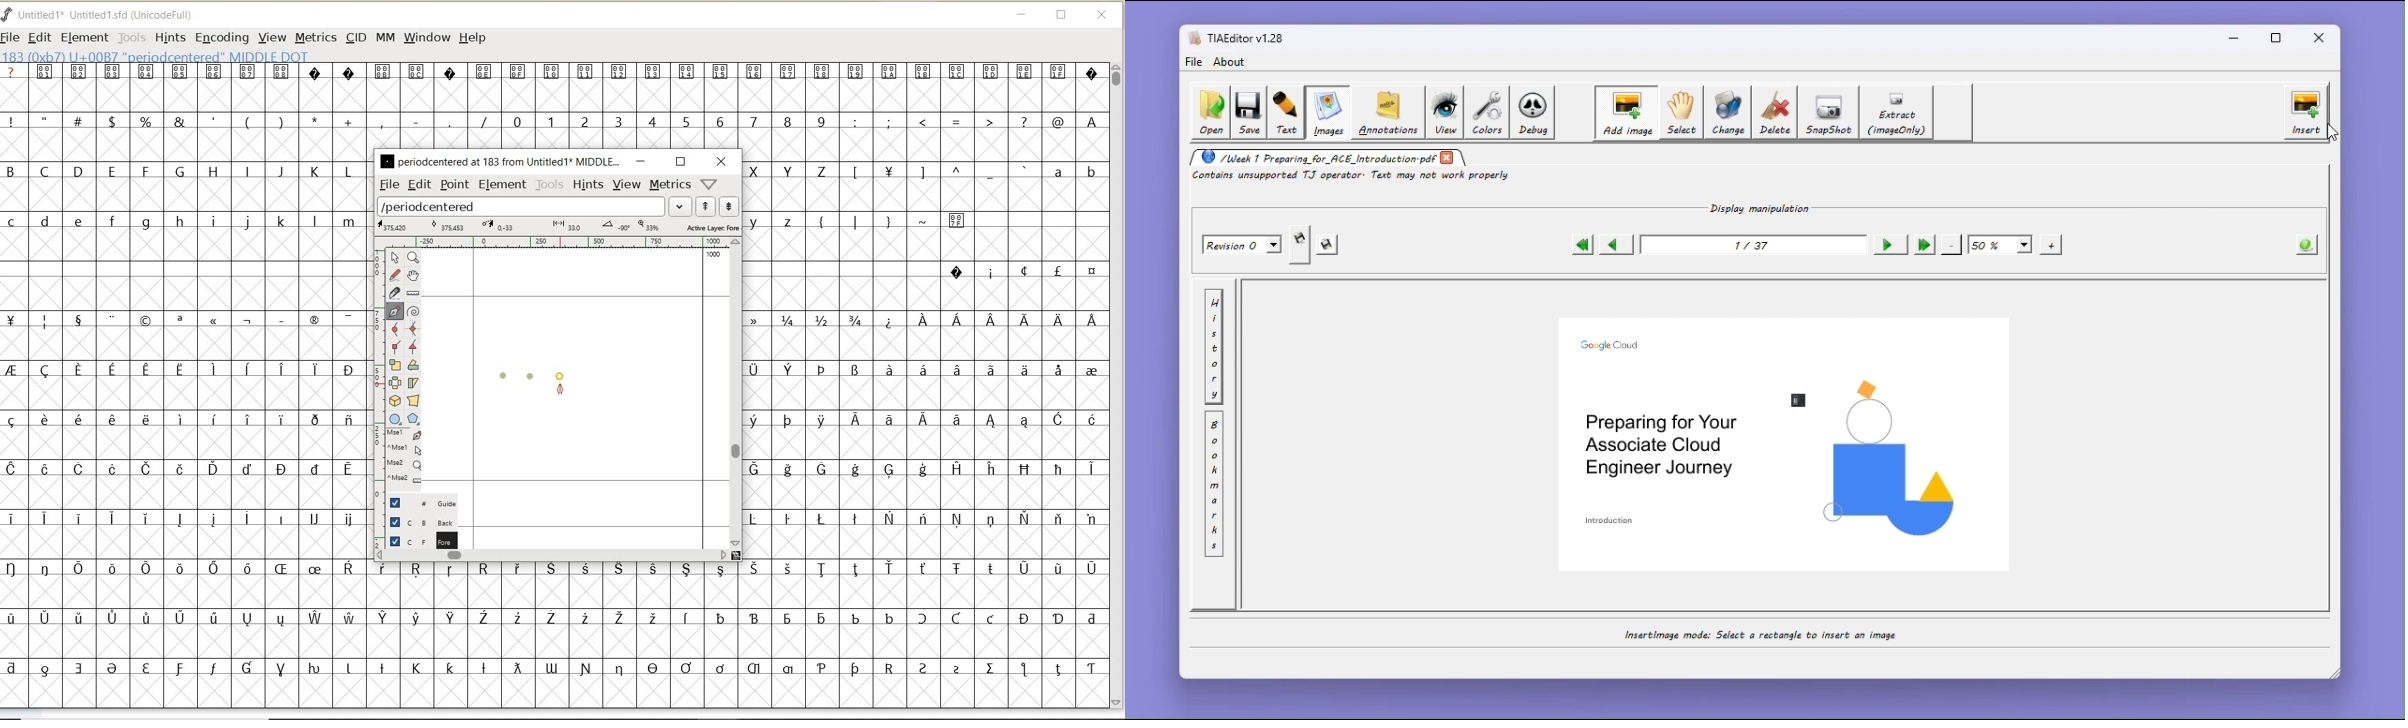 The width and height of the screenshot is (2408, 728). I want to click on active layer, so click(557, 227).